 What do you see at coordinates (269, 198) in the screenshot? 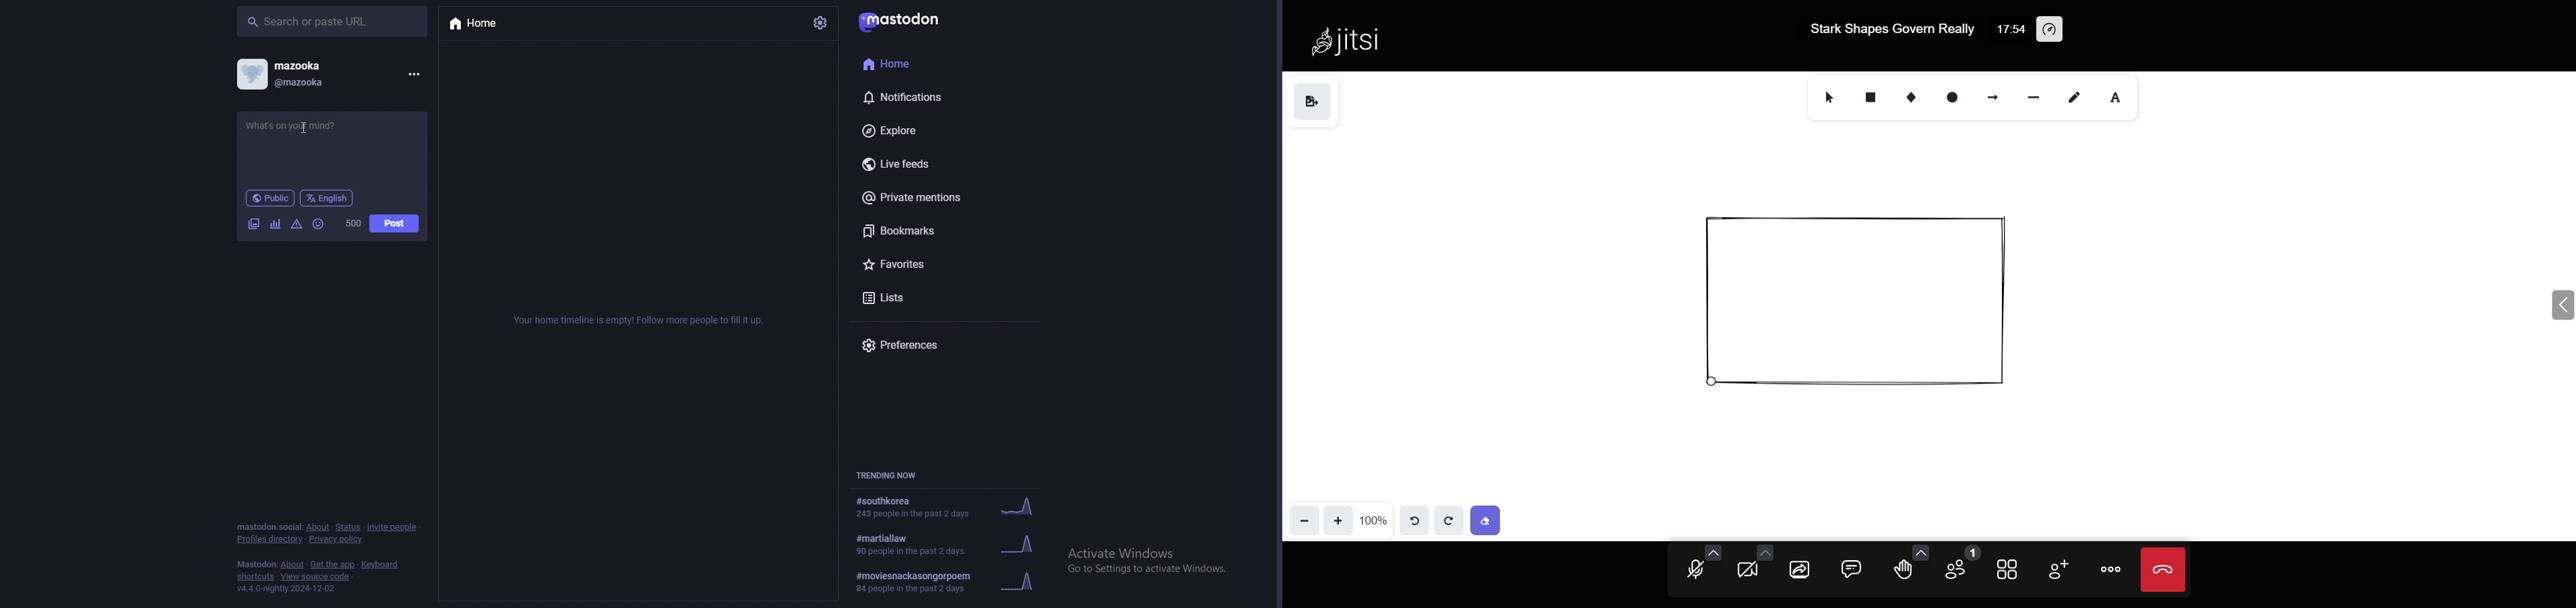
I see `public` at bounding box center [269, 198].